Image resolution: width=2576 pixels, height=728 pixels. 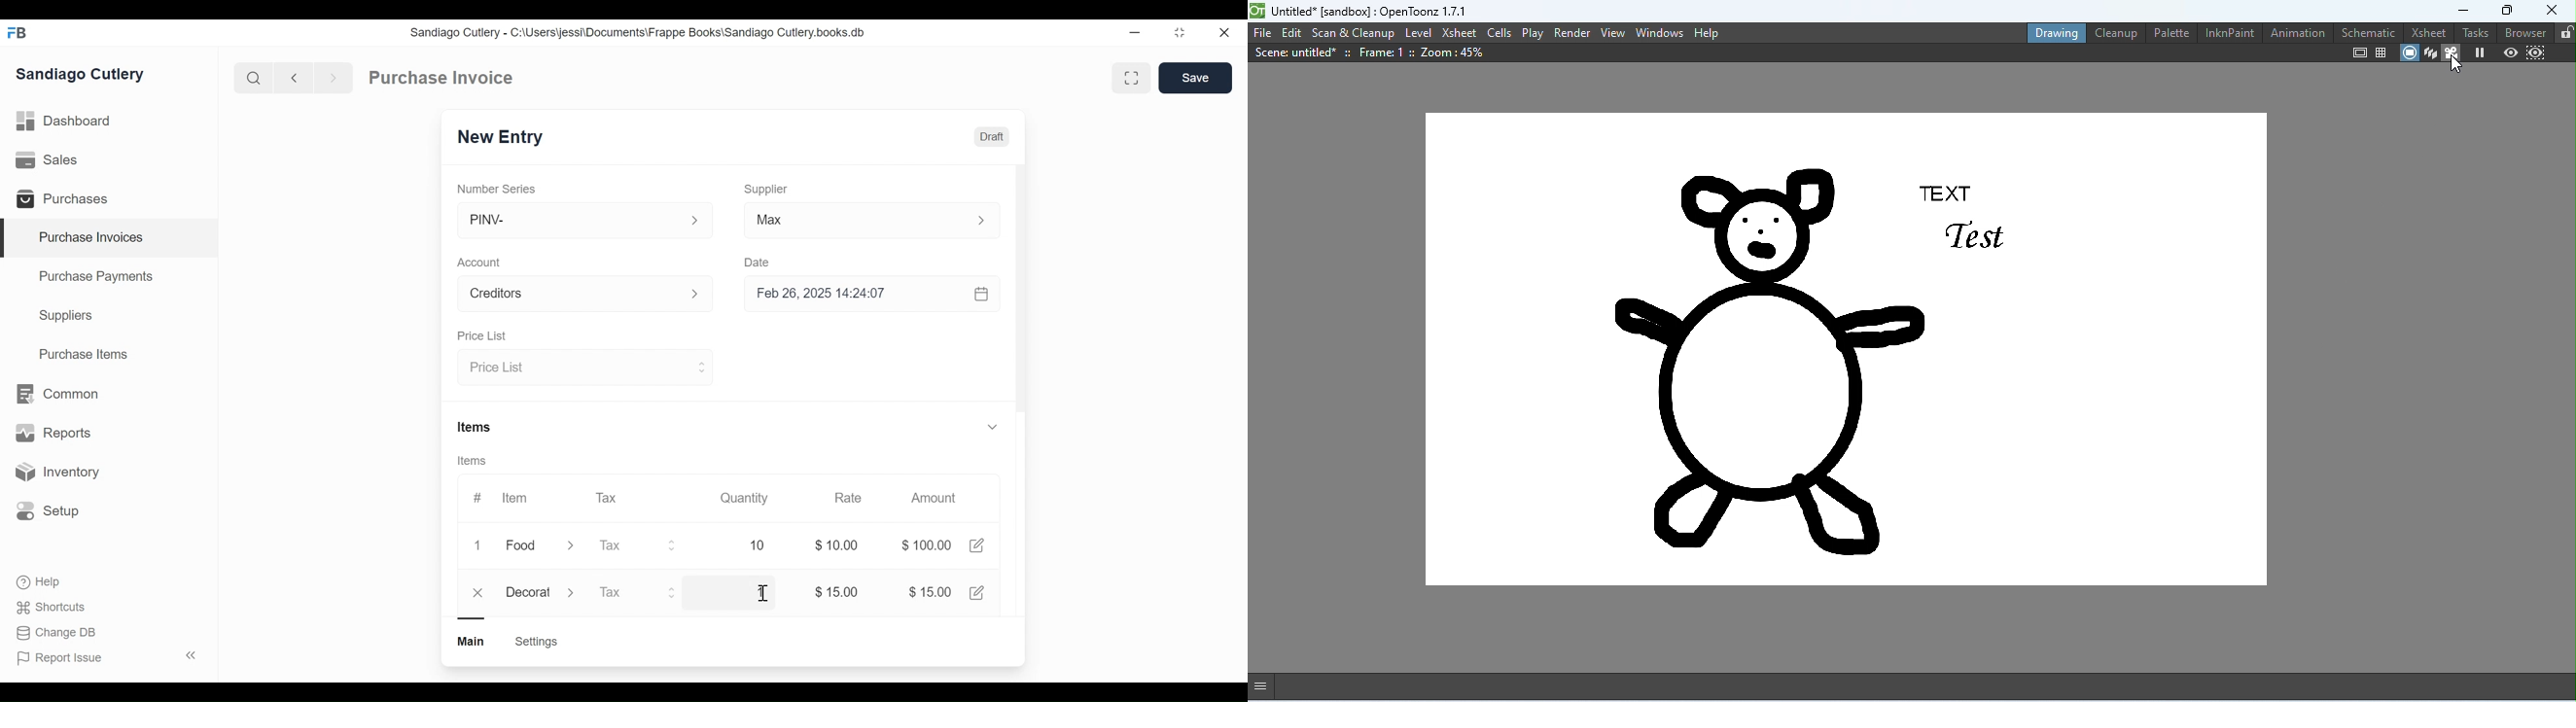 What do you see at coordinates (762, 595) in the screenshot?
I see `Cursor` at bounding box center [762, 595].